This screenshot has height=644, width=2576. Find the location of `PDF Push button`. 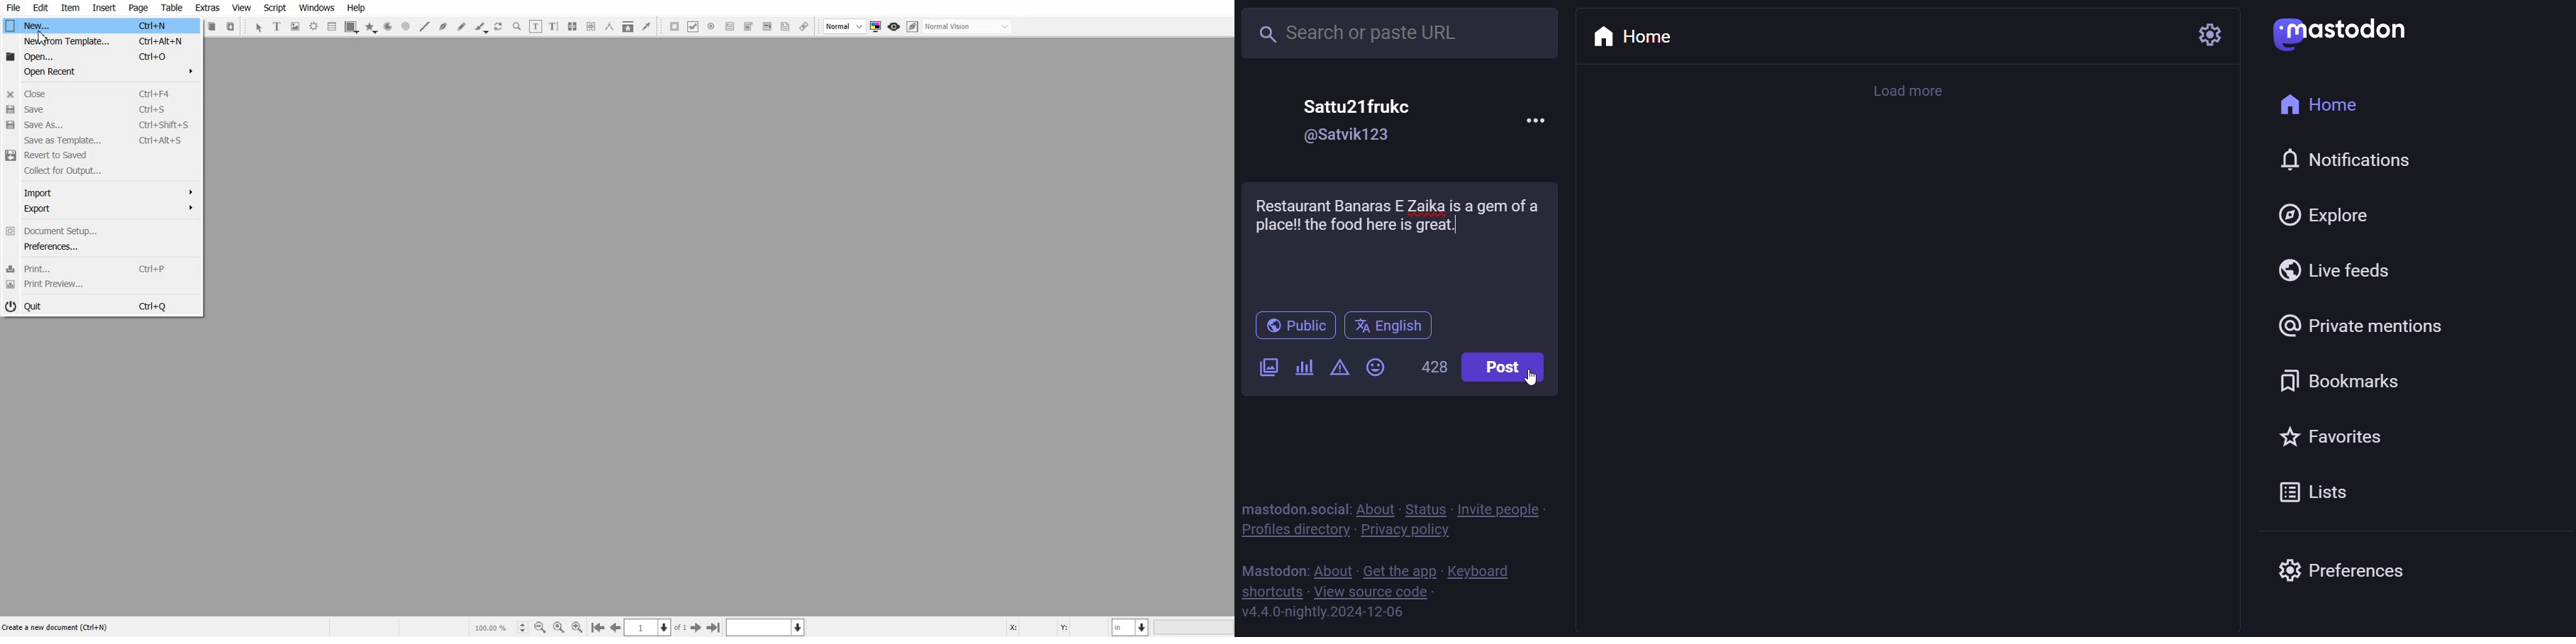

PDF Push button is located at coordinates (675, 26).